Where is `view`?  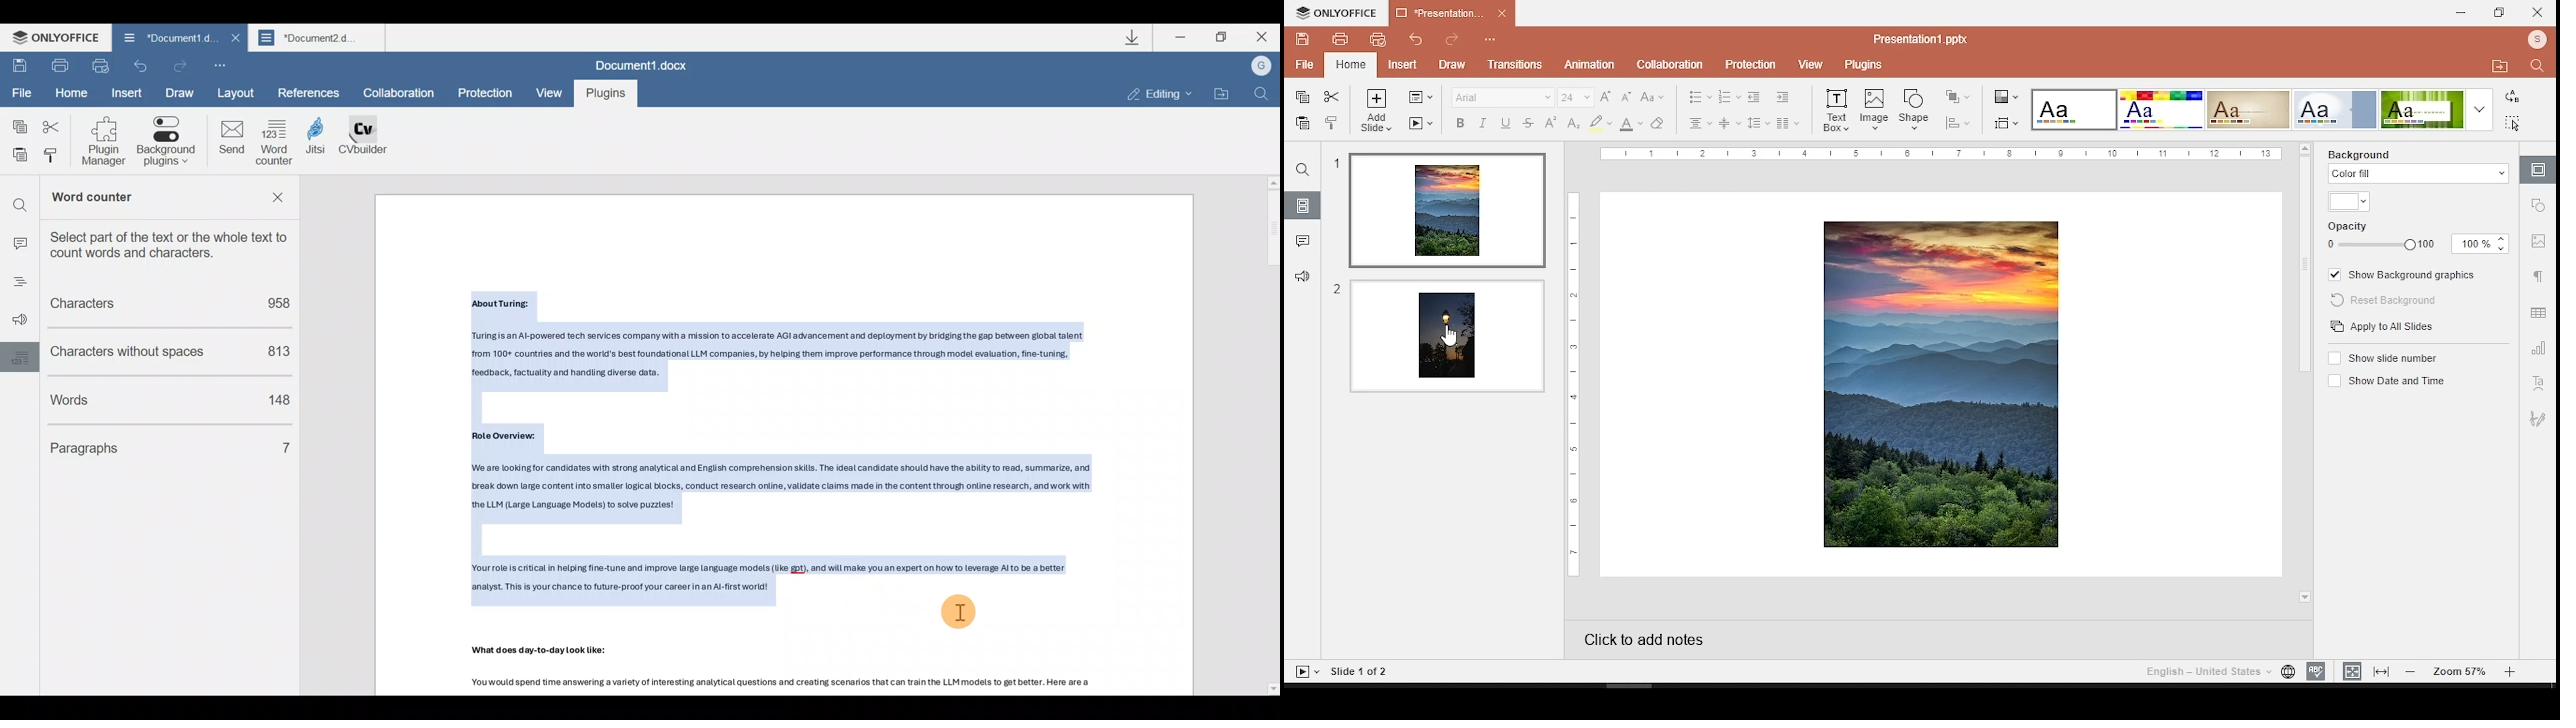
view is located at coordinates (1809, 63).